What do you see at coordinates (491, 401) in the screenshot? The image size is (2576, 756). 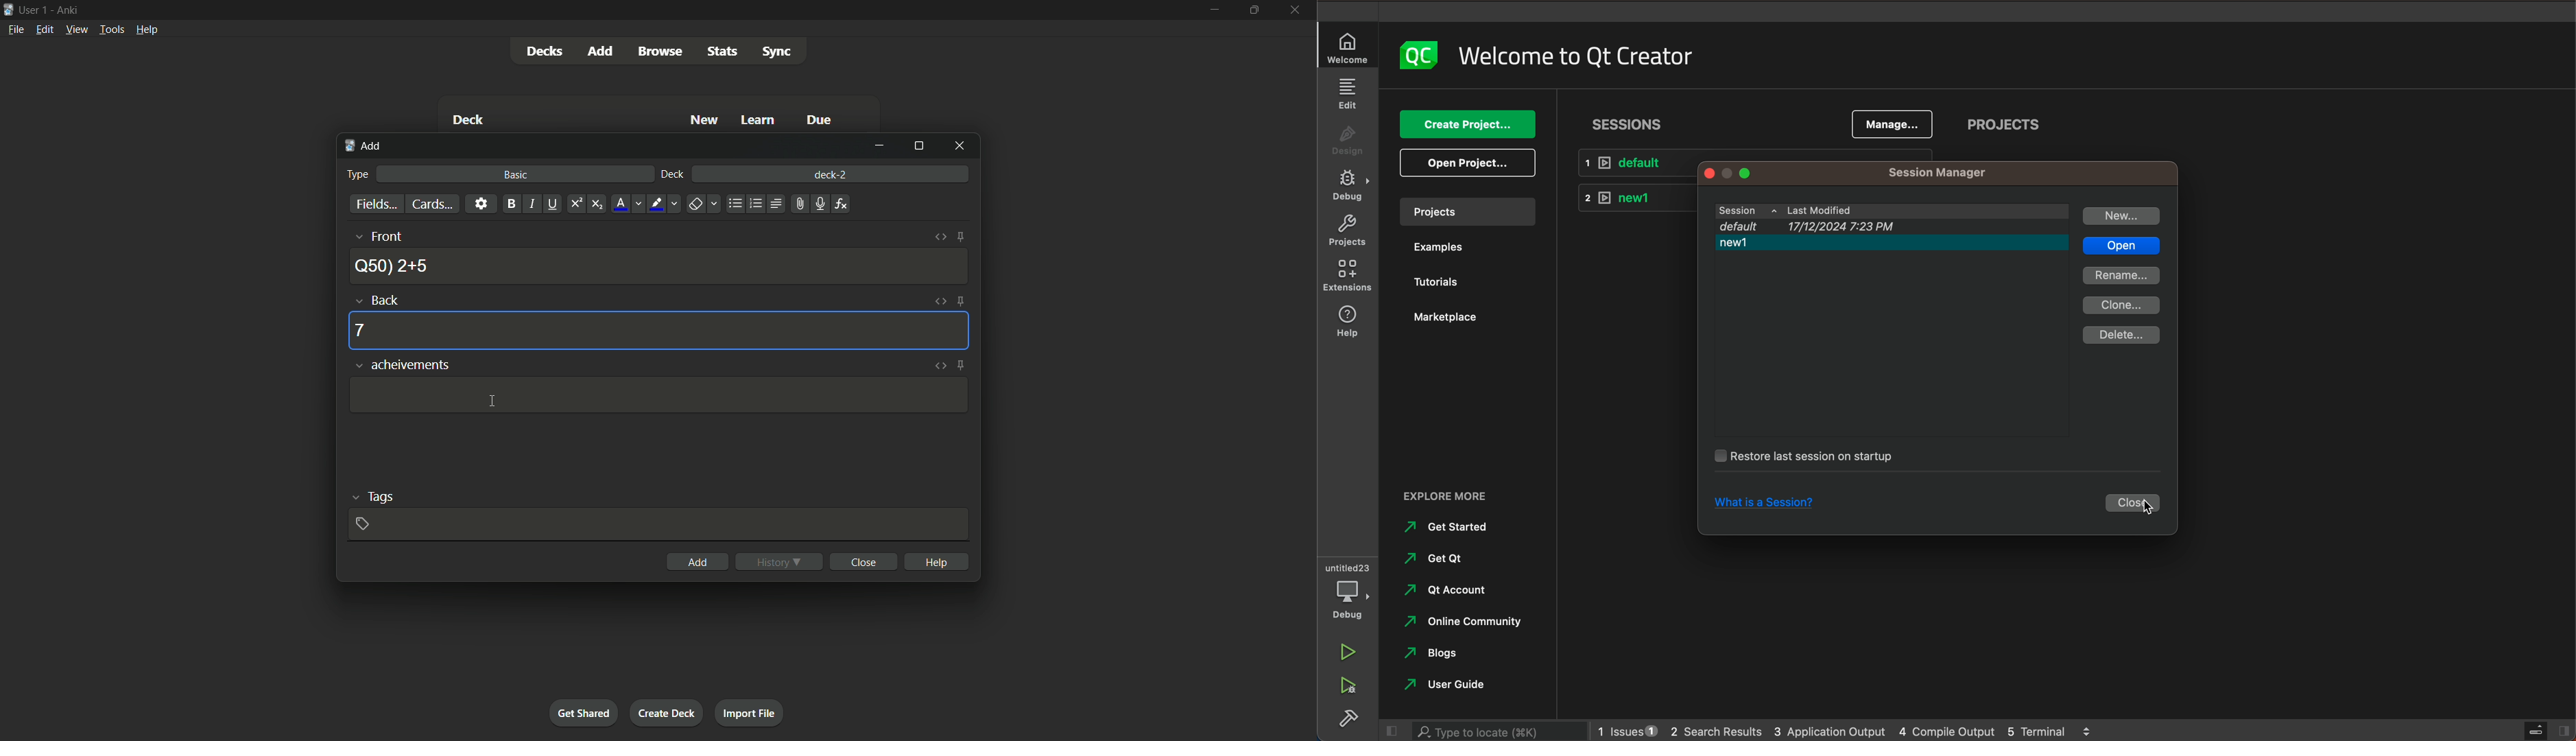 I see `cursor` at bounding box center [491, 401].